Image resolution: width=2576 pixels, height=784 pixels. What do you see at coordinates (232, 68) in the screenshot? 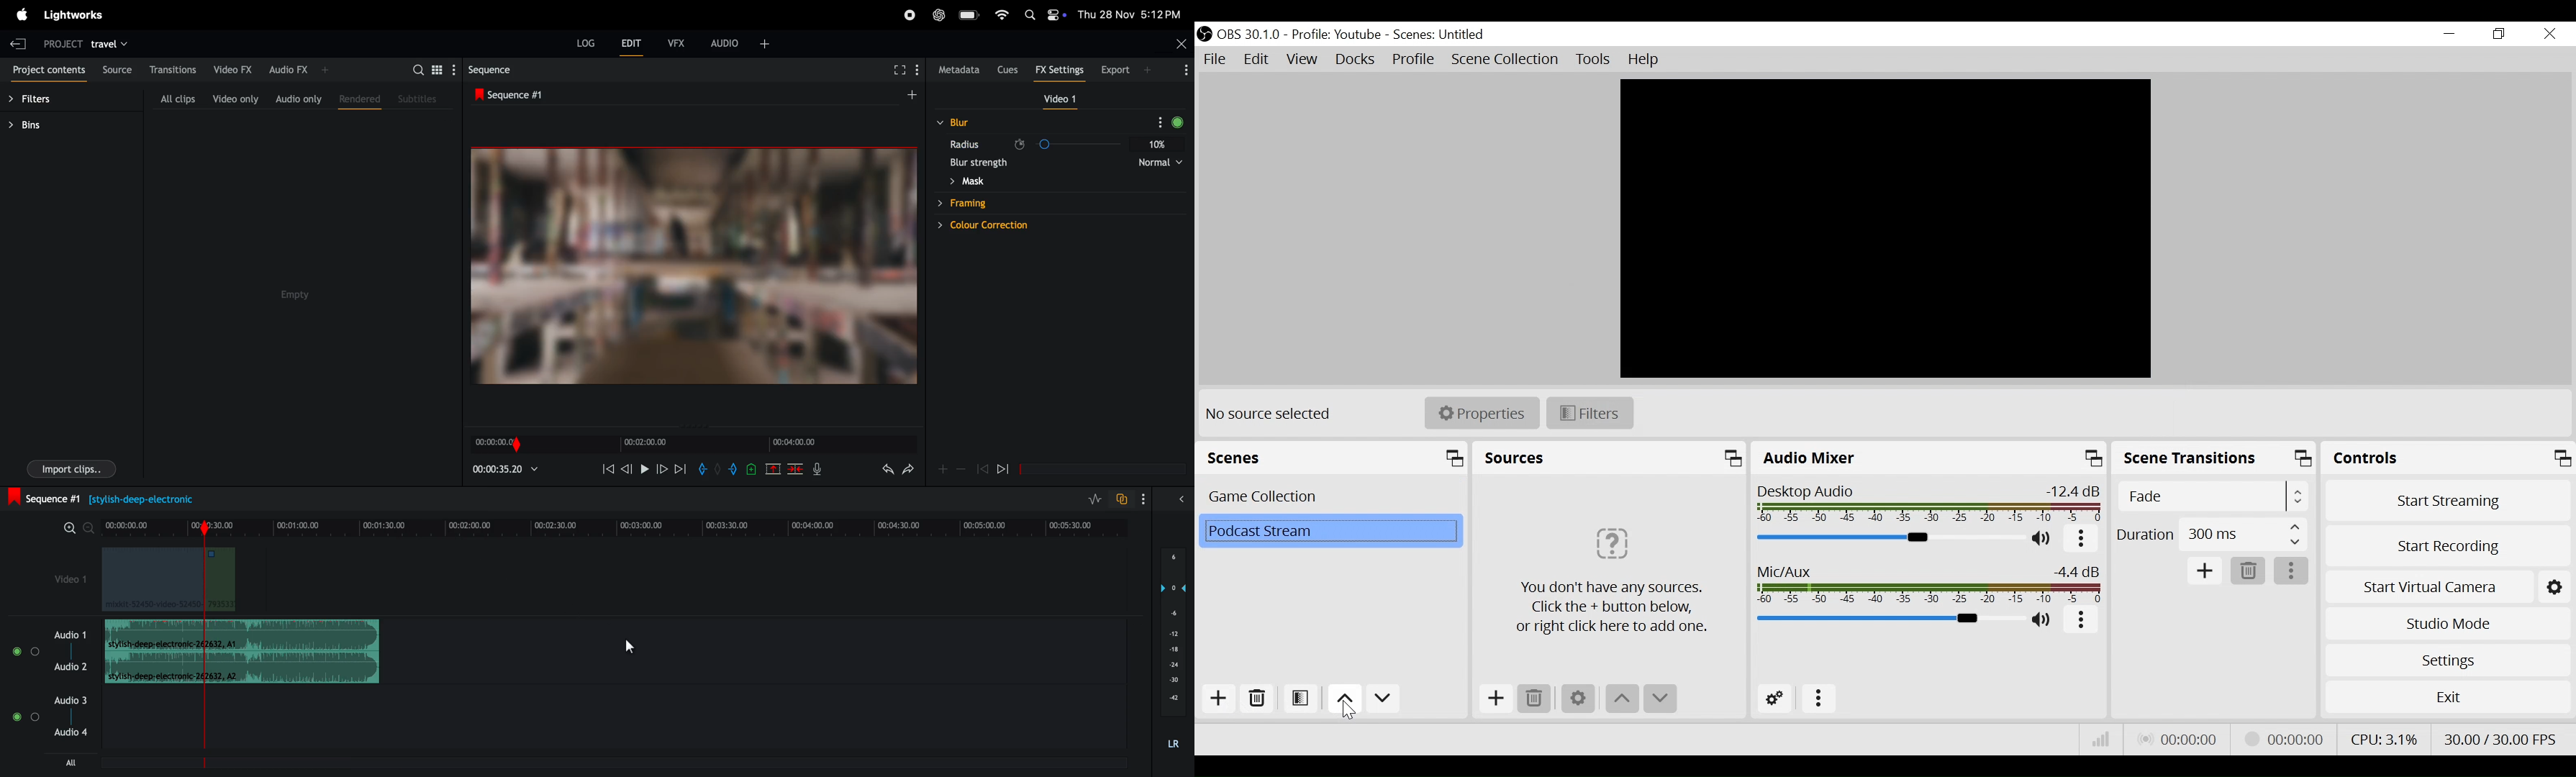
I see `video fx` at bounding box center [232, 68].